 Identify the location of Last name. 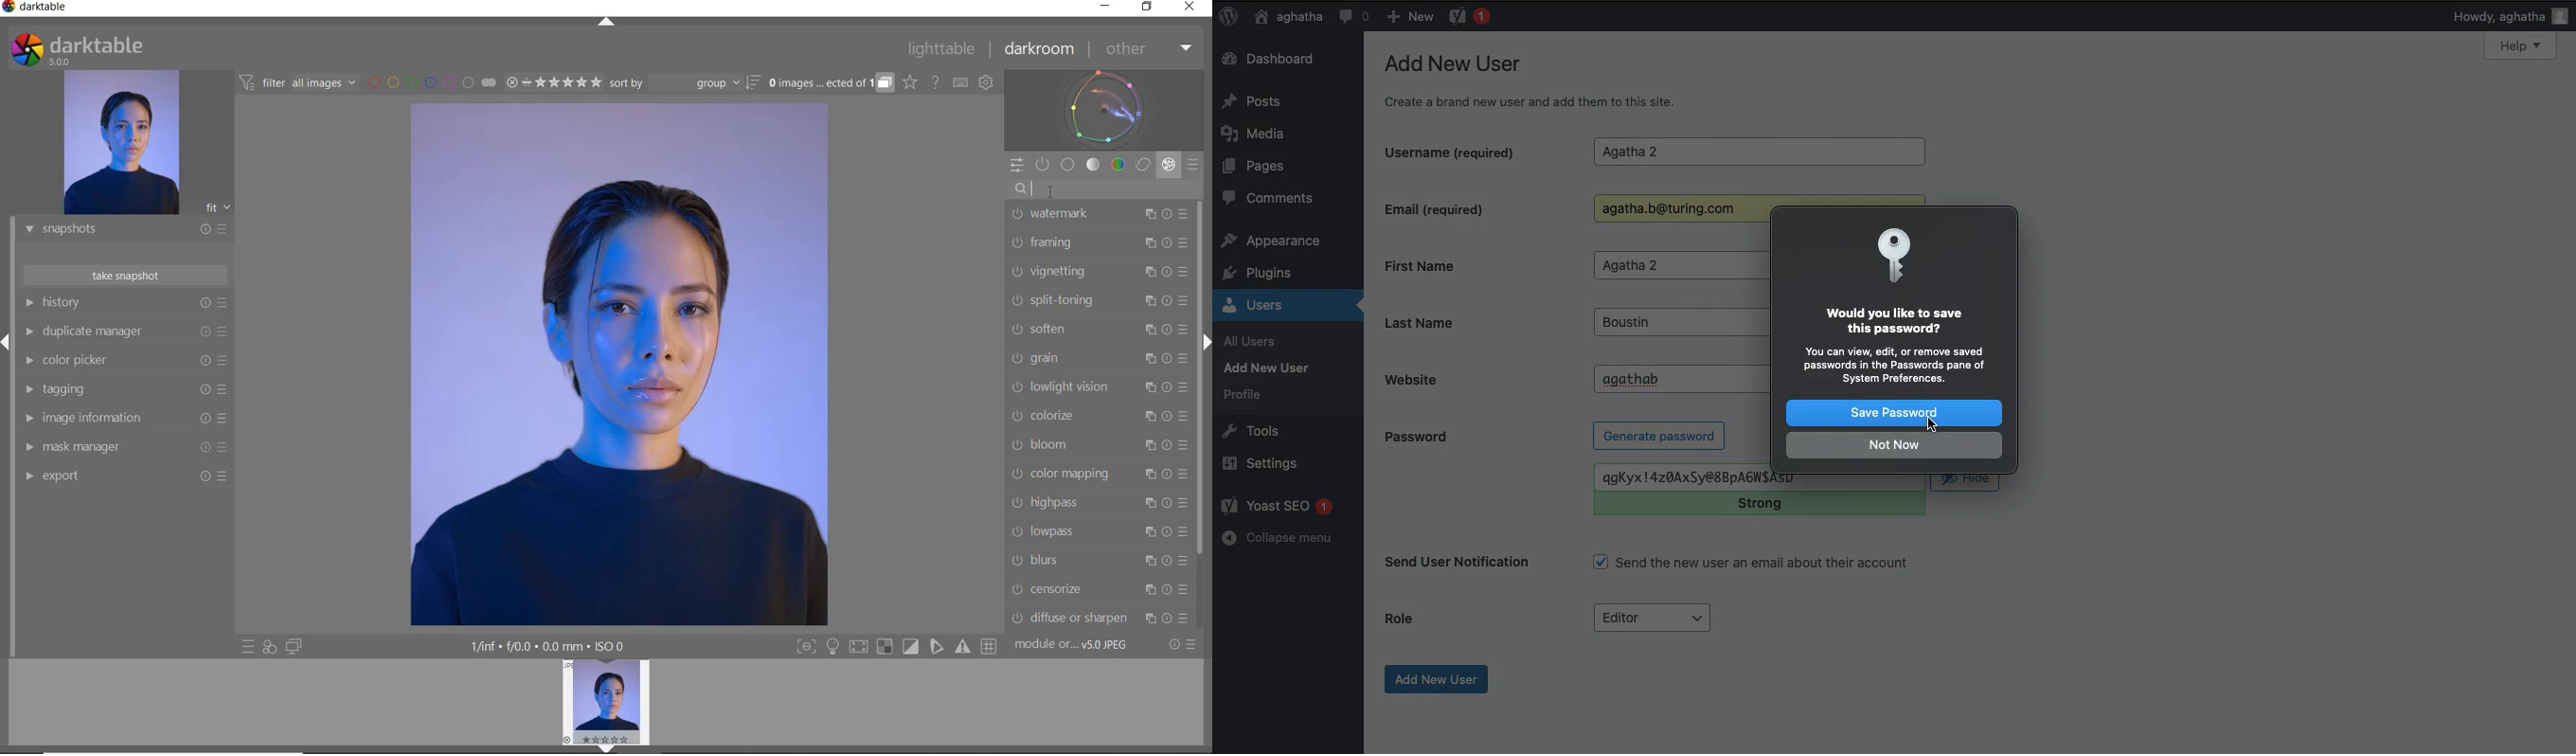
(1436, 322).